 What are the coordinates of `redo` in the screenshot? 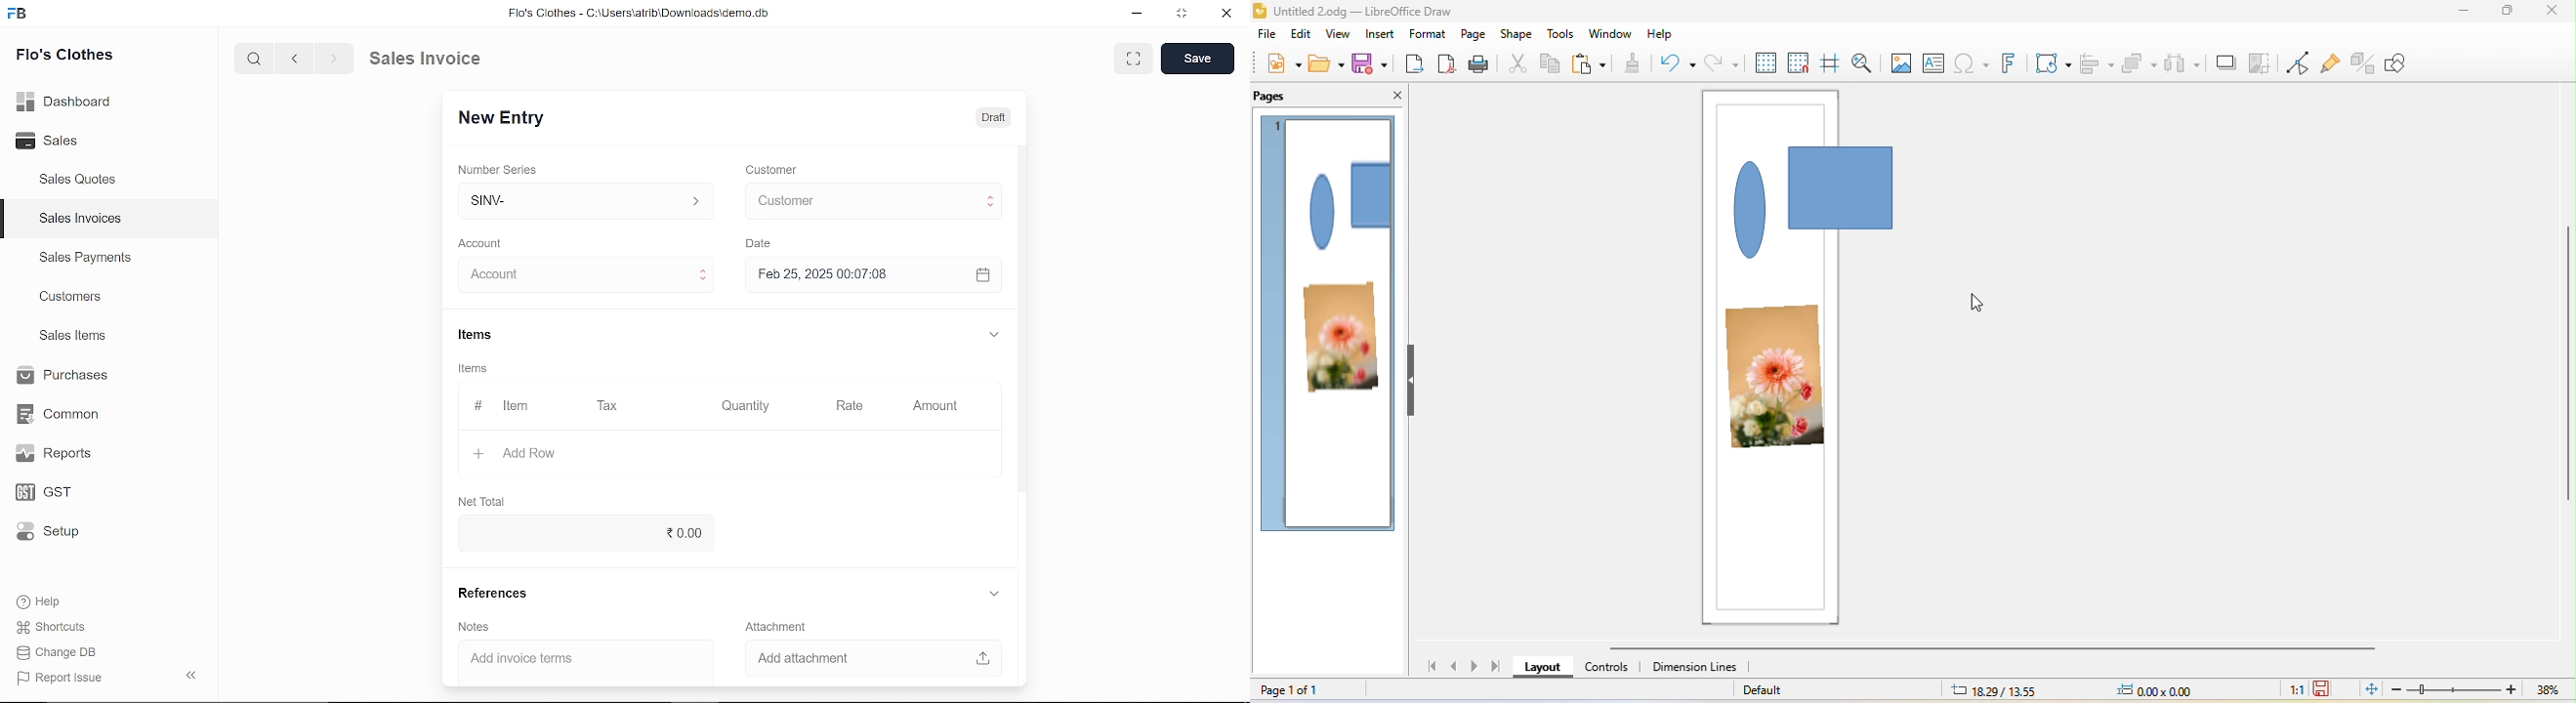 It's located at (1722, 68).